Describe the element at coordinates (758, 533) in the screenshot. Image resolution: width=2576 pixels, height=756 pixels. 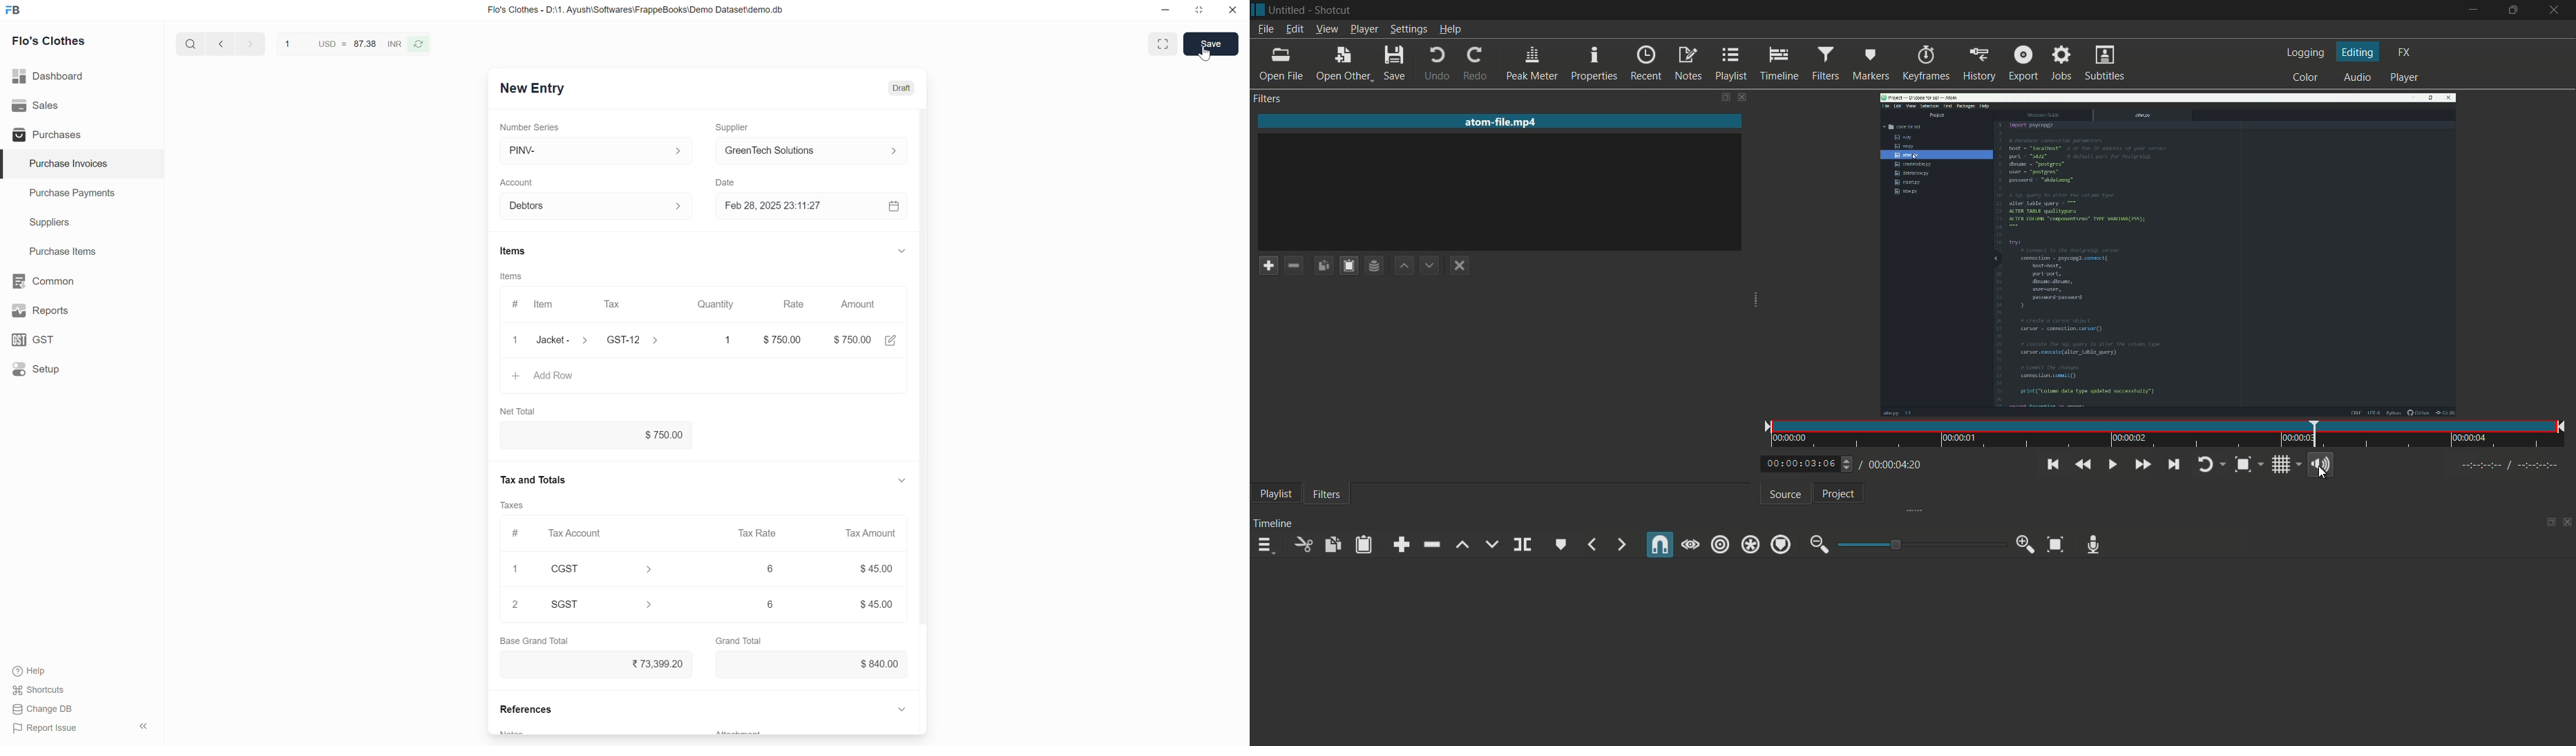
I see `Tax Rate` at that location.